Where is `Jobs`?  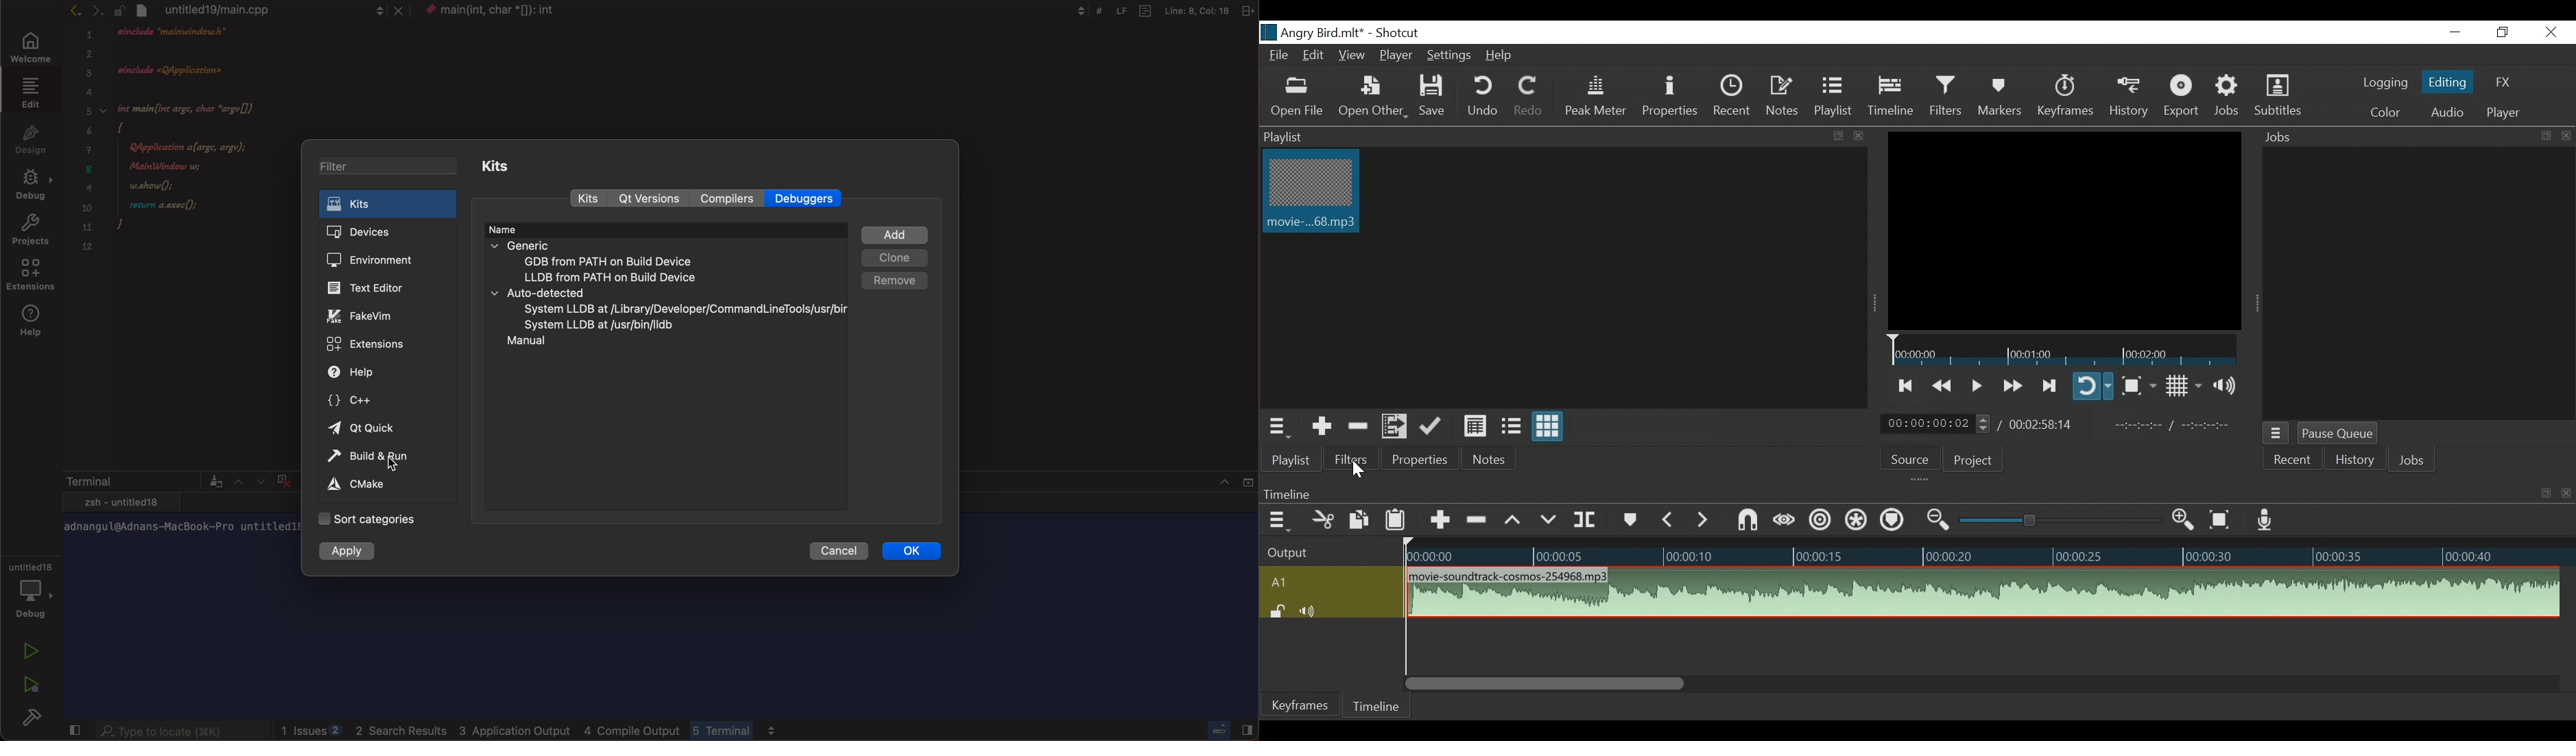 Jobs is located at coordinates (2394, 137).